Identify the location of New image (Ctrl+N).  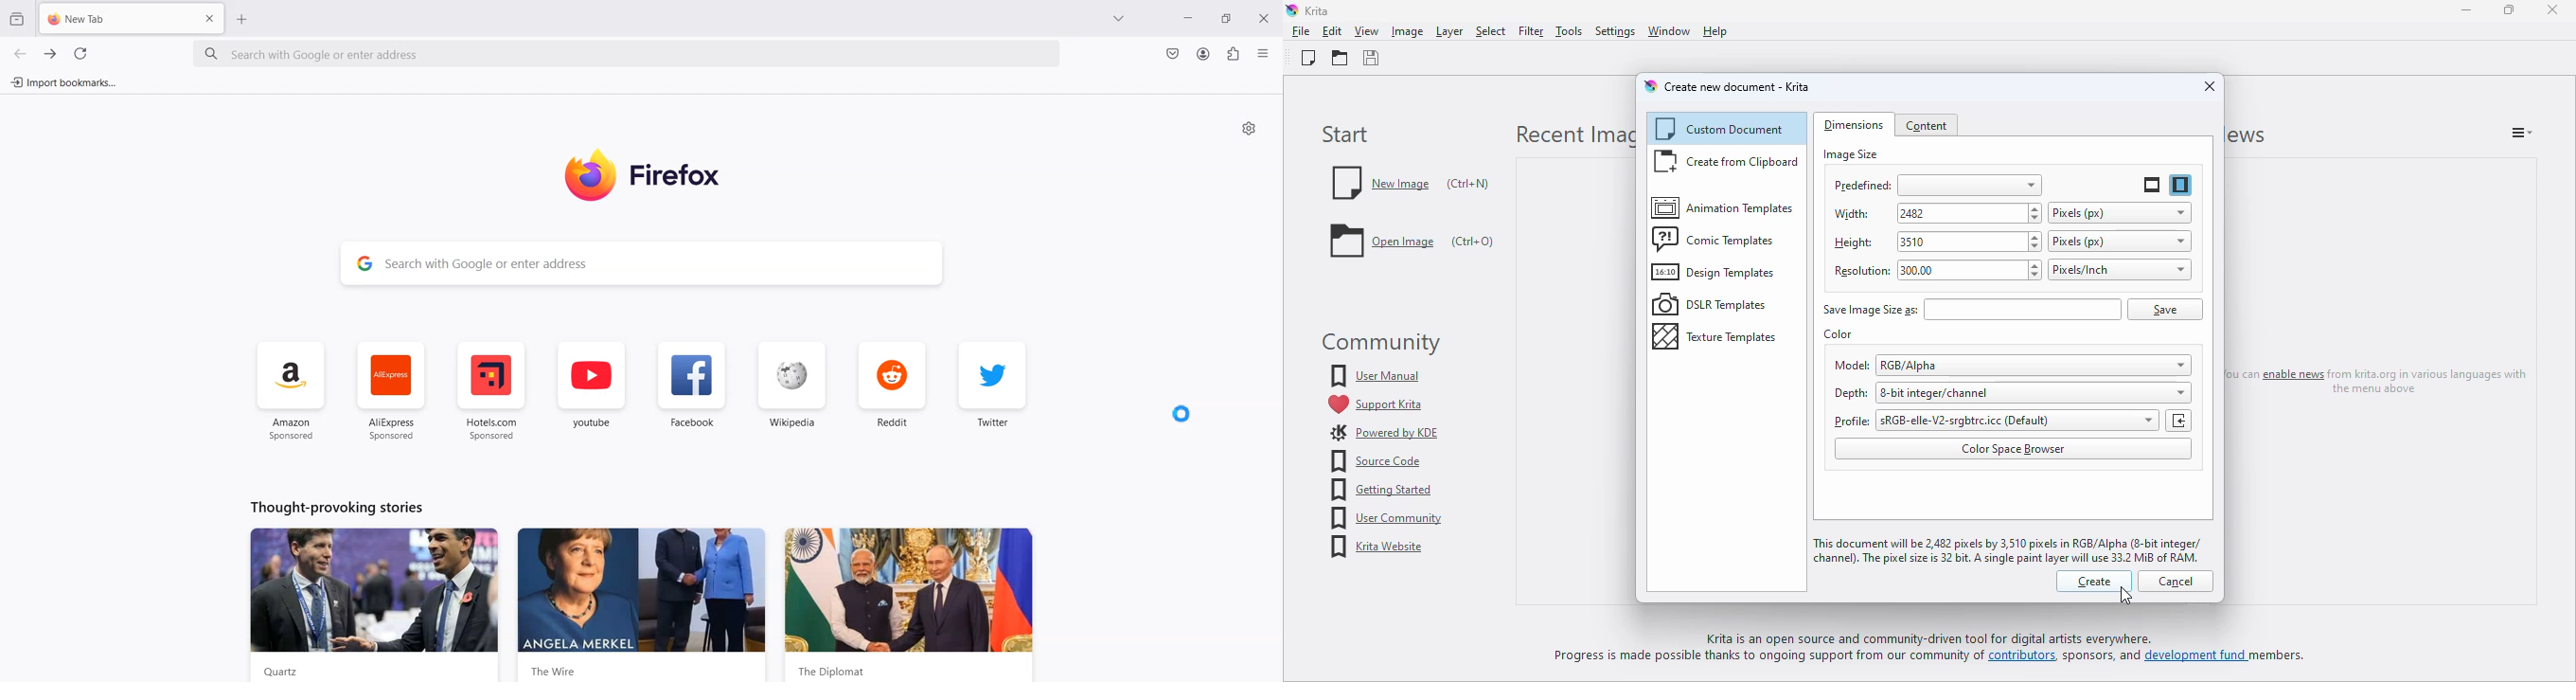
(1412, 182).